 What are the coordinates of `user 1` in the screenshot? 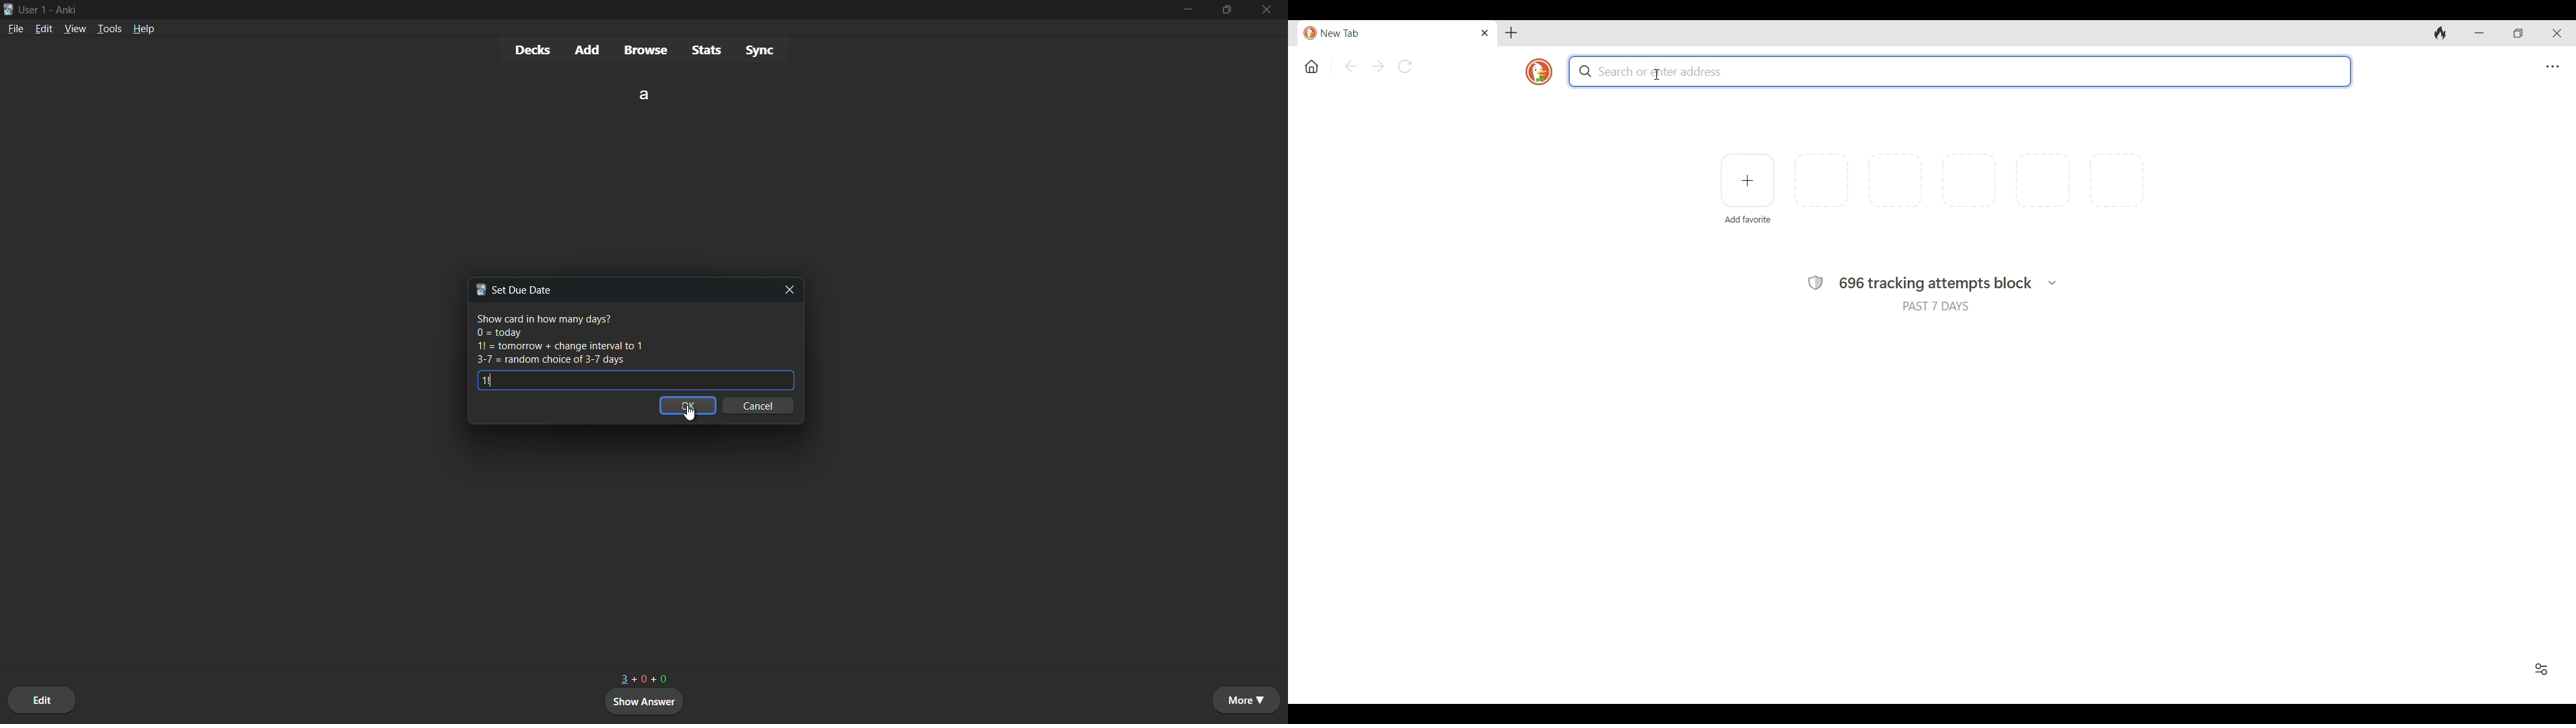 It's located at (34, 10).